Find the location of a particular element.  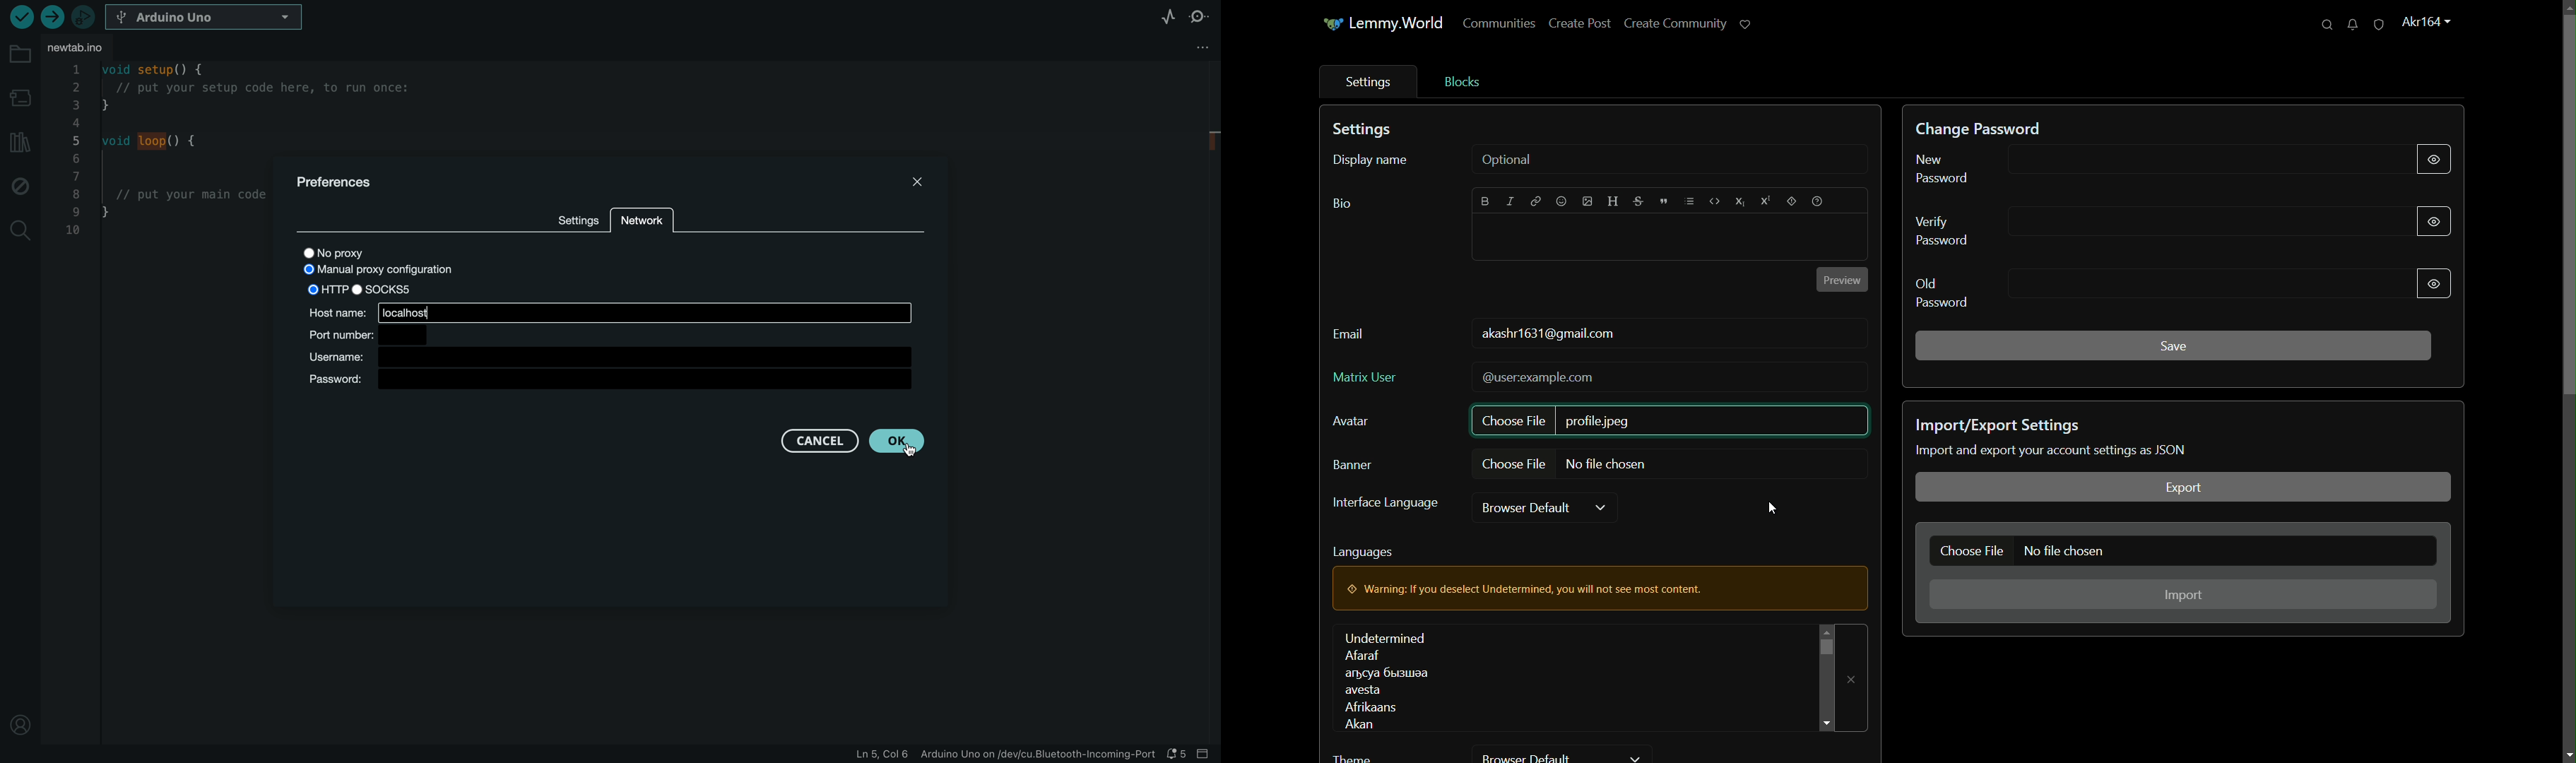

settings is located at coordinates (1365, 130).